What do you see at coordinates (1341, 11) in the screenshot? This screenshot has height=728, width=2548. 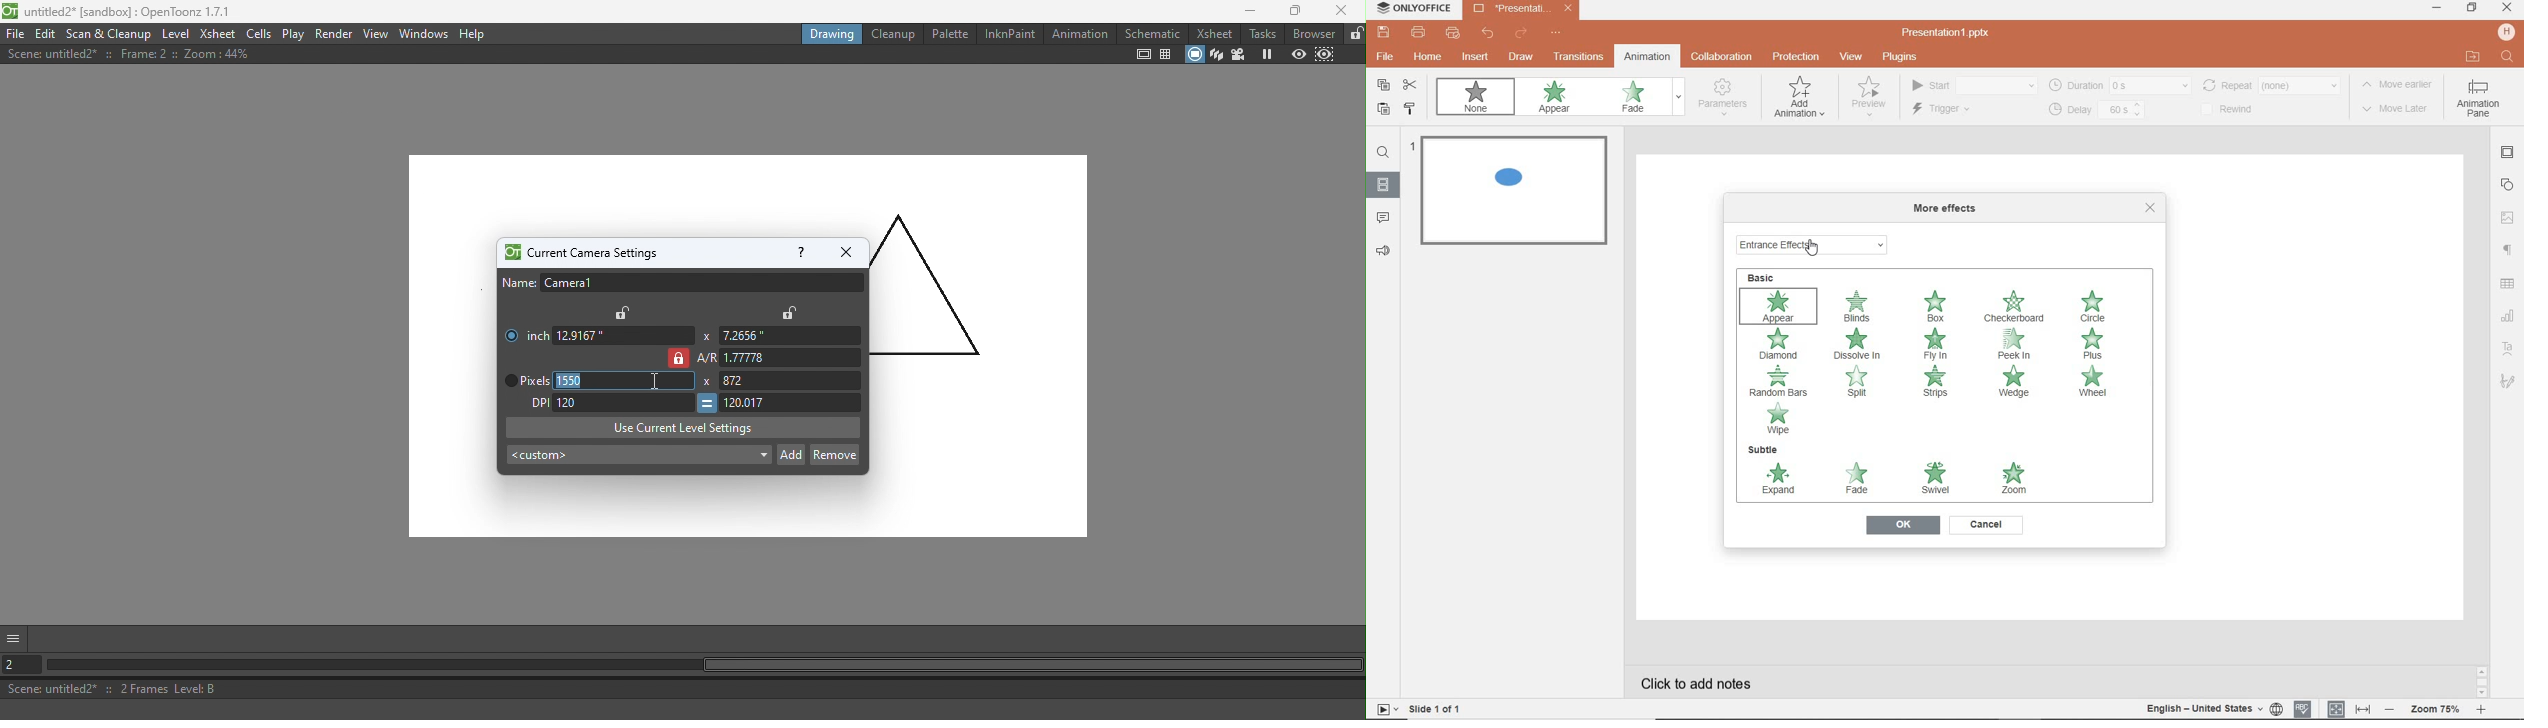 I see `Close` at bounding box center [1341, 11].